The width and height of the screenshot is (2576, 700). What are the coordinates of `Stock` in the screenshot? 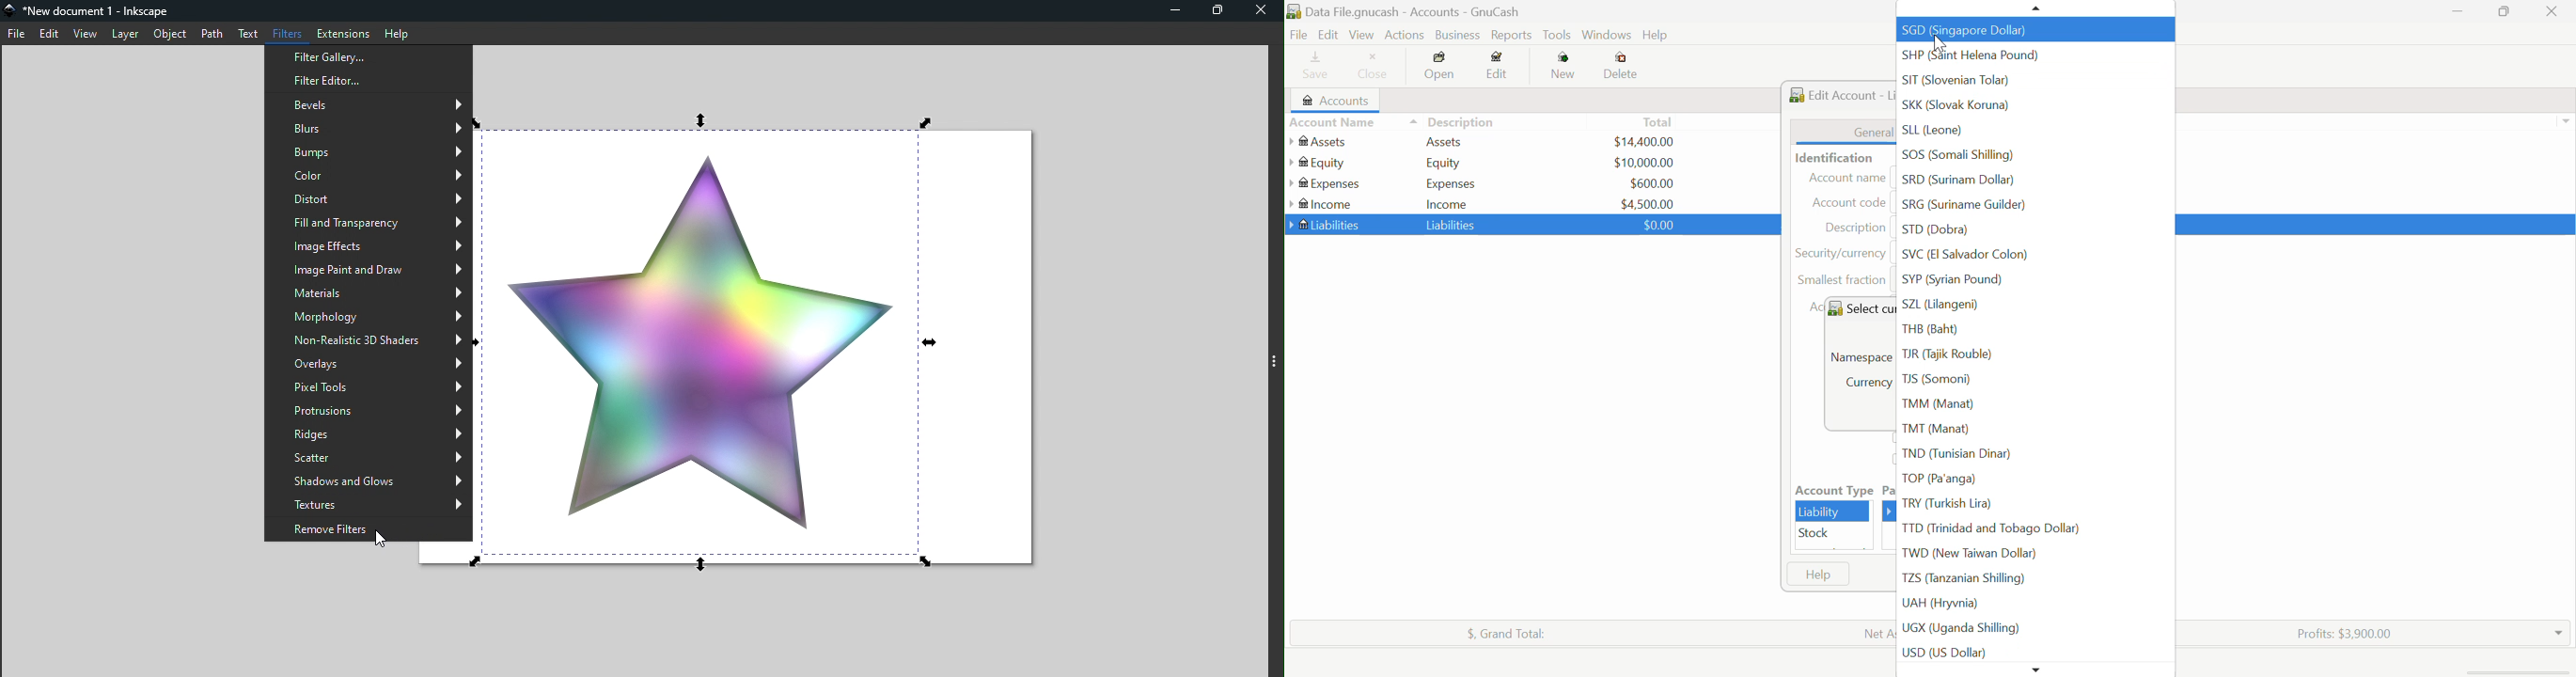 It's located at (1833, 534).